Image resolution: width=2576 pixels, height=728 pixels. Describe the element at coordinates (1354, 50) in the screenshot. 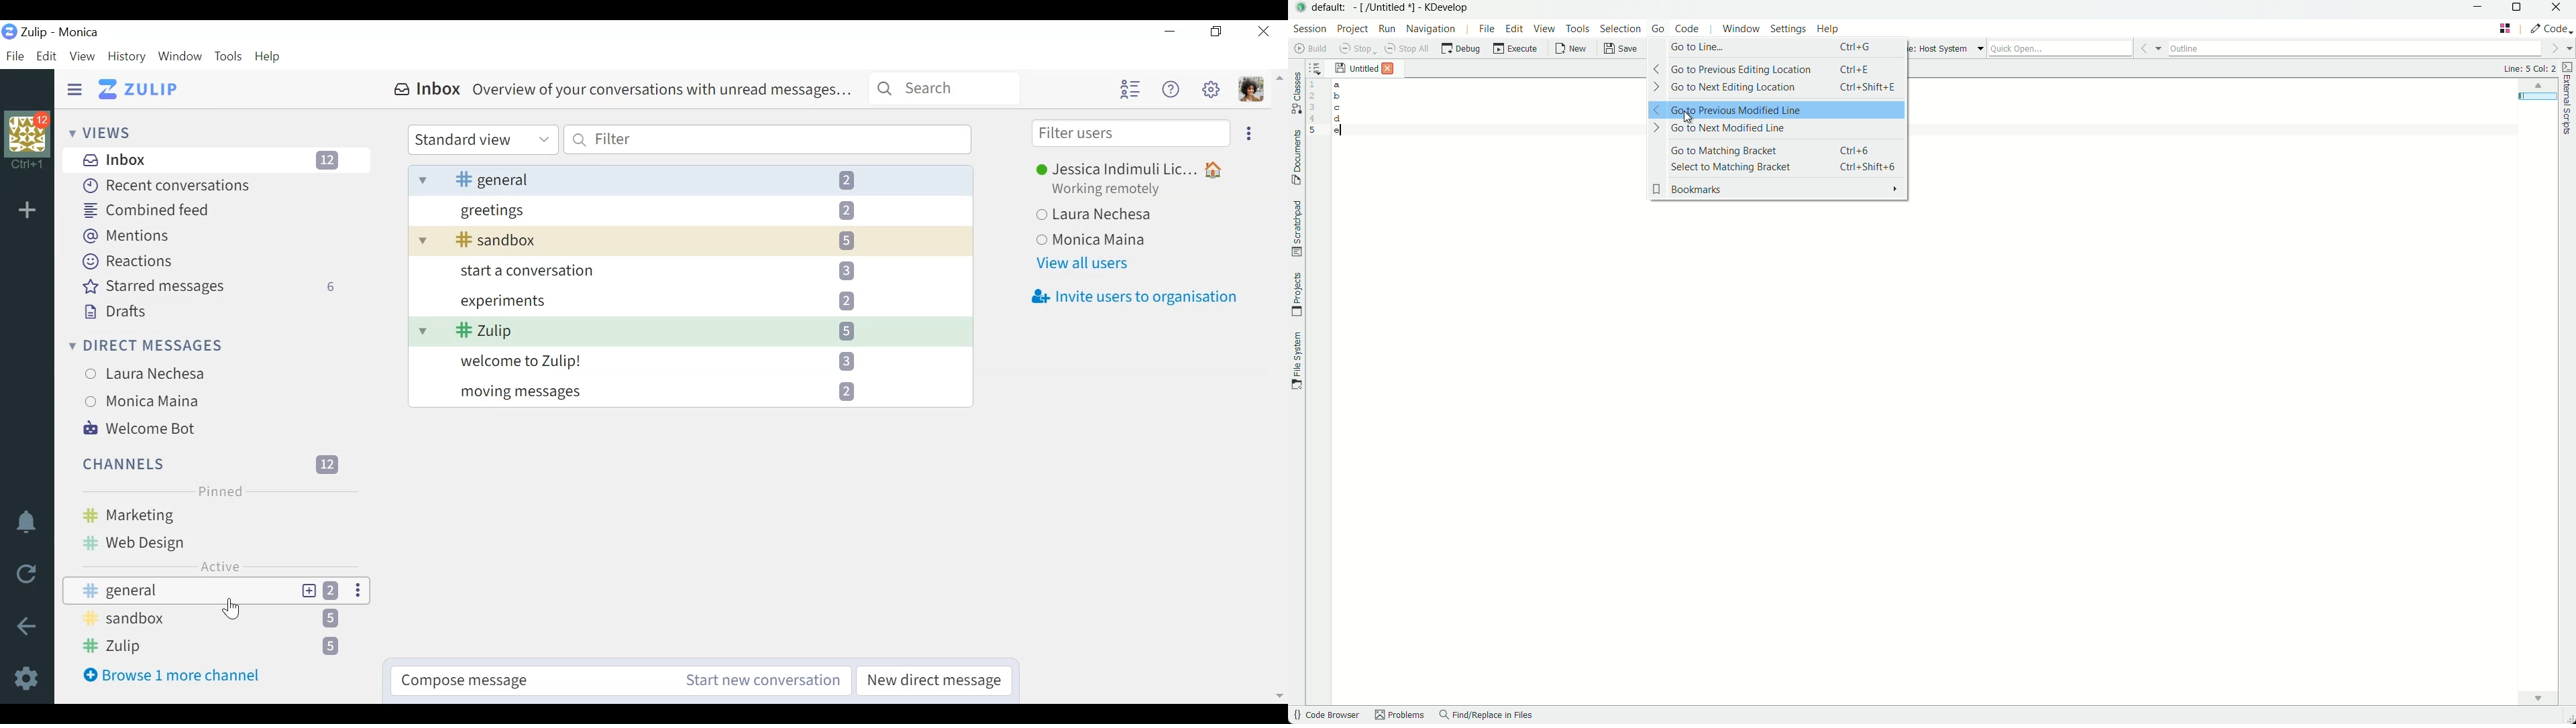

I see `stop` at that location.